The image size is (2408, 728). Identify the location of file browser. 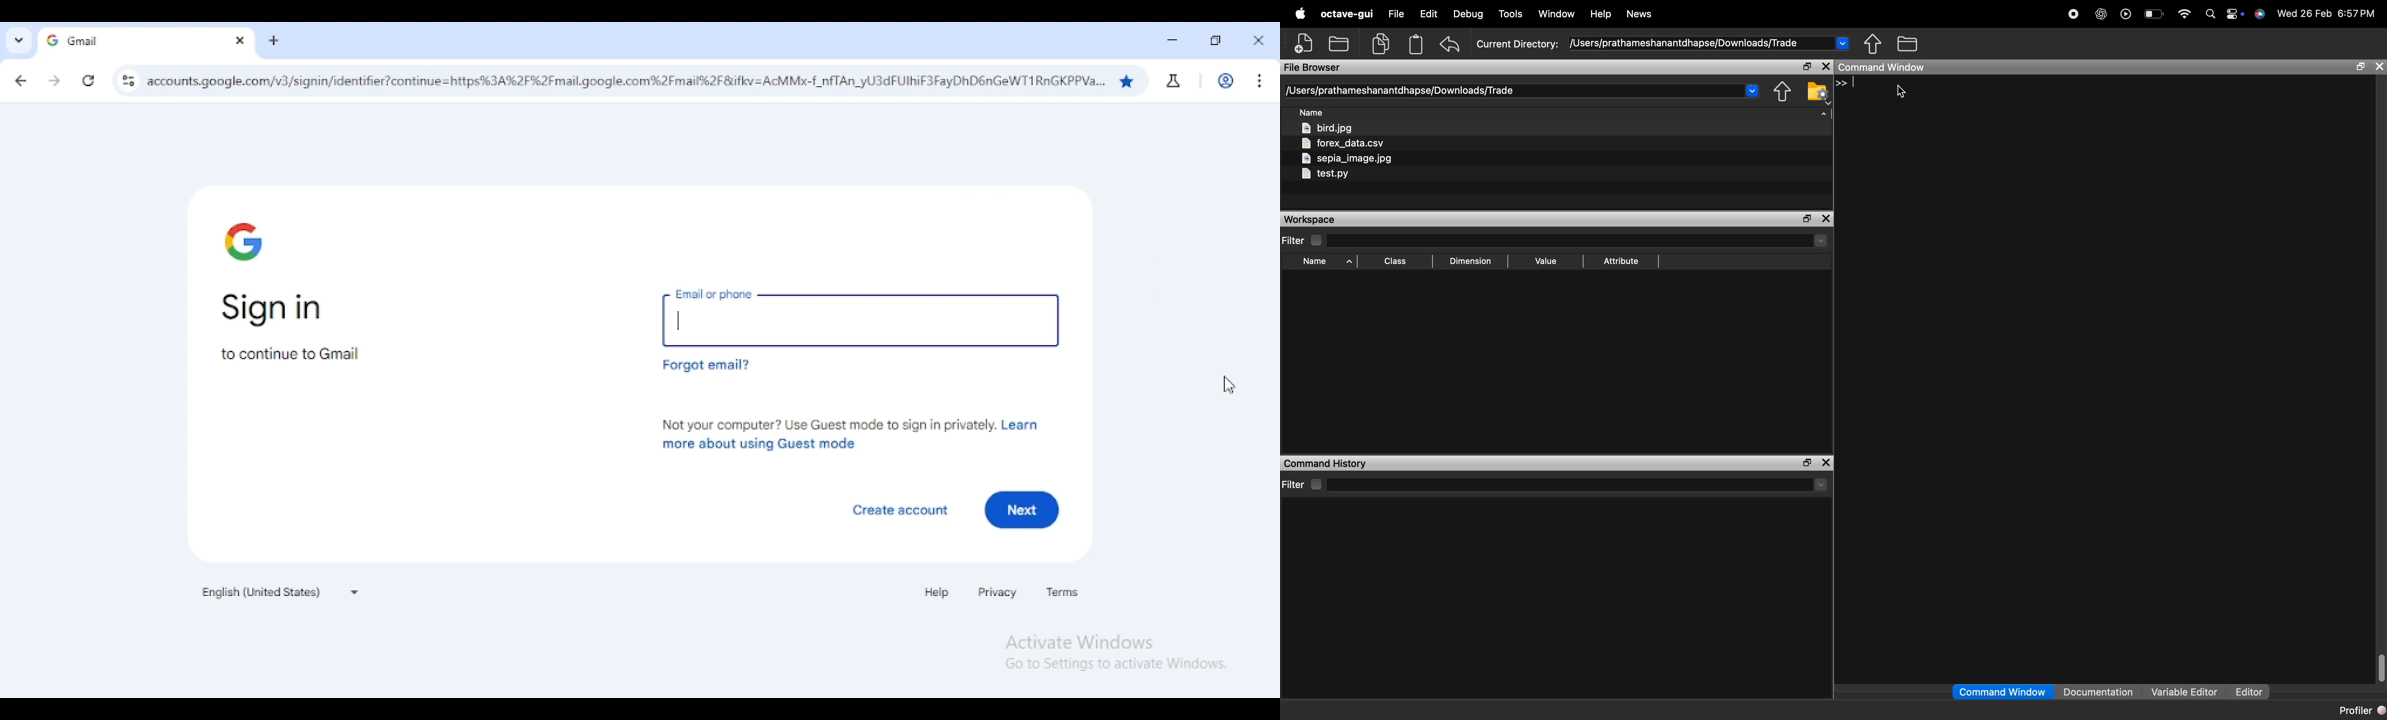
(1315, 67).